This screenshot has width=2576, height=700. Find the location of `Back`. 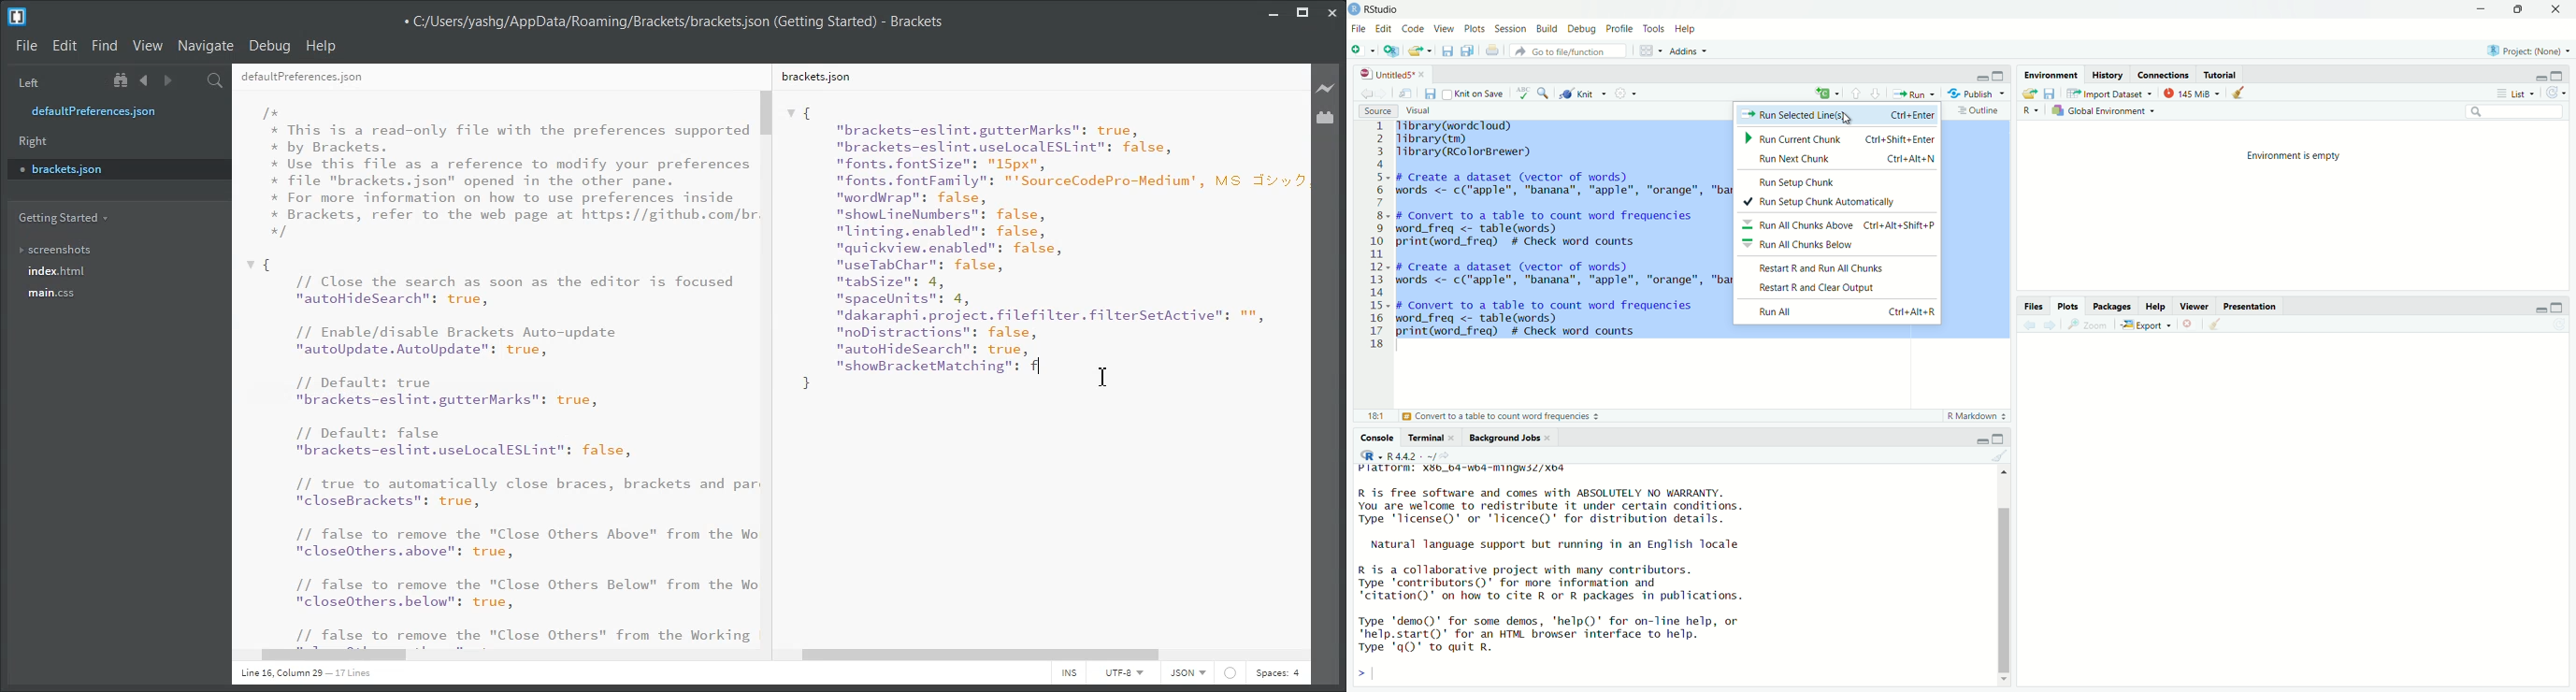

Back is located at coordinates (2027, 324).